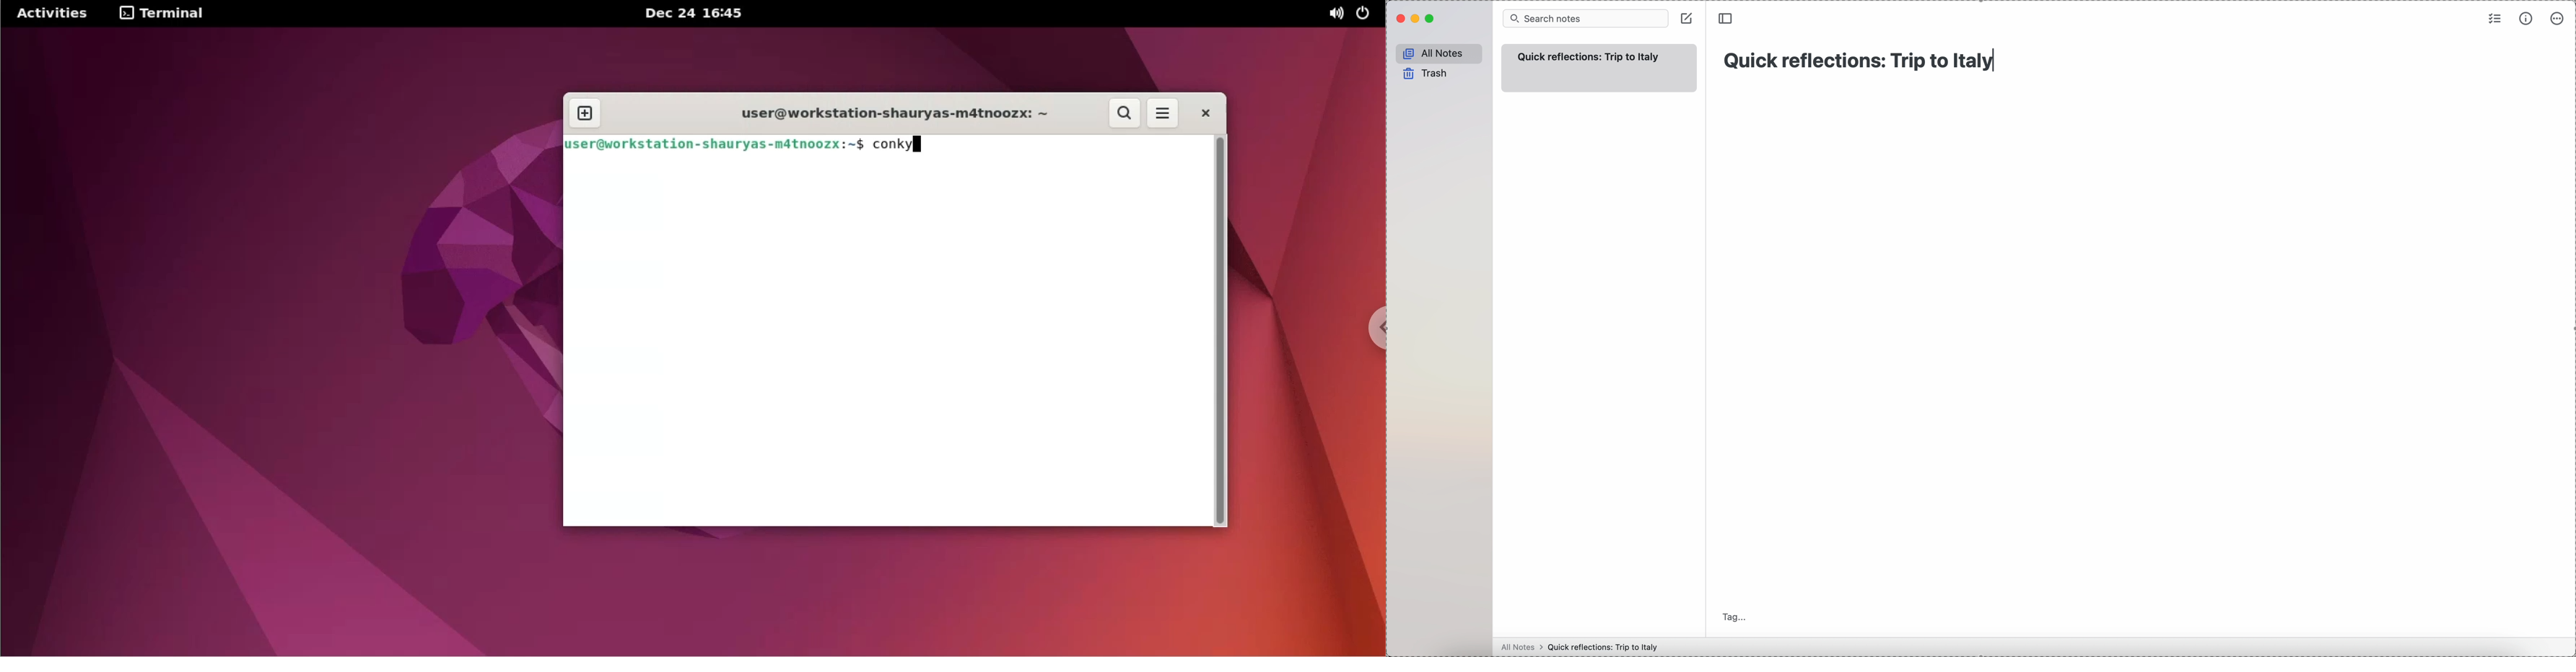  I want to click on minimize, so click(1416, 19).